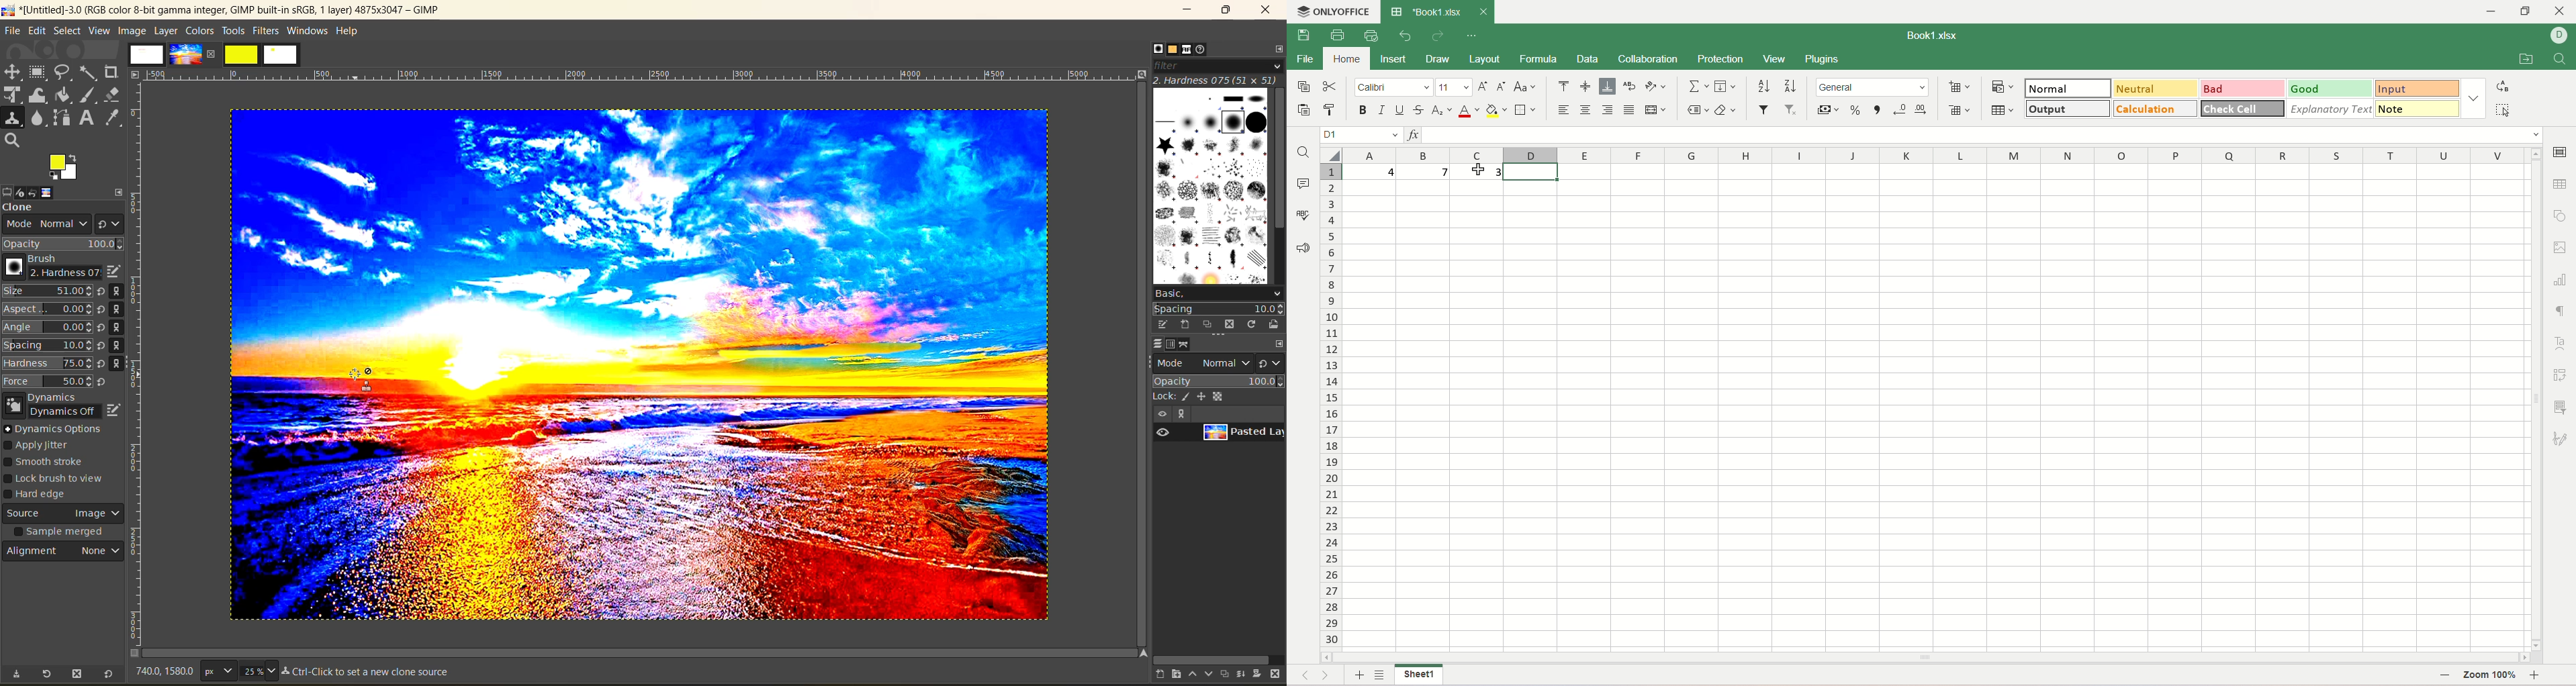 The image size is (2576, 700). I want to click on insert table, so click(2003, 108).